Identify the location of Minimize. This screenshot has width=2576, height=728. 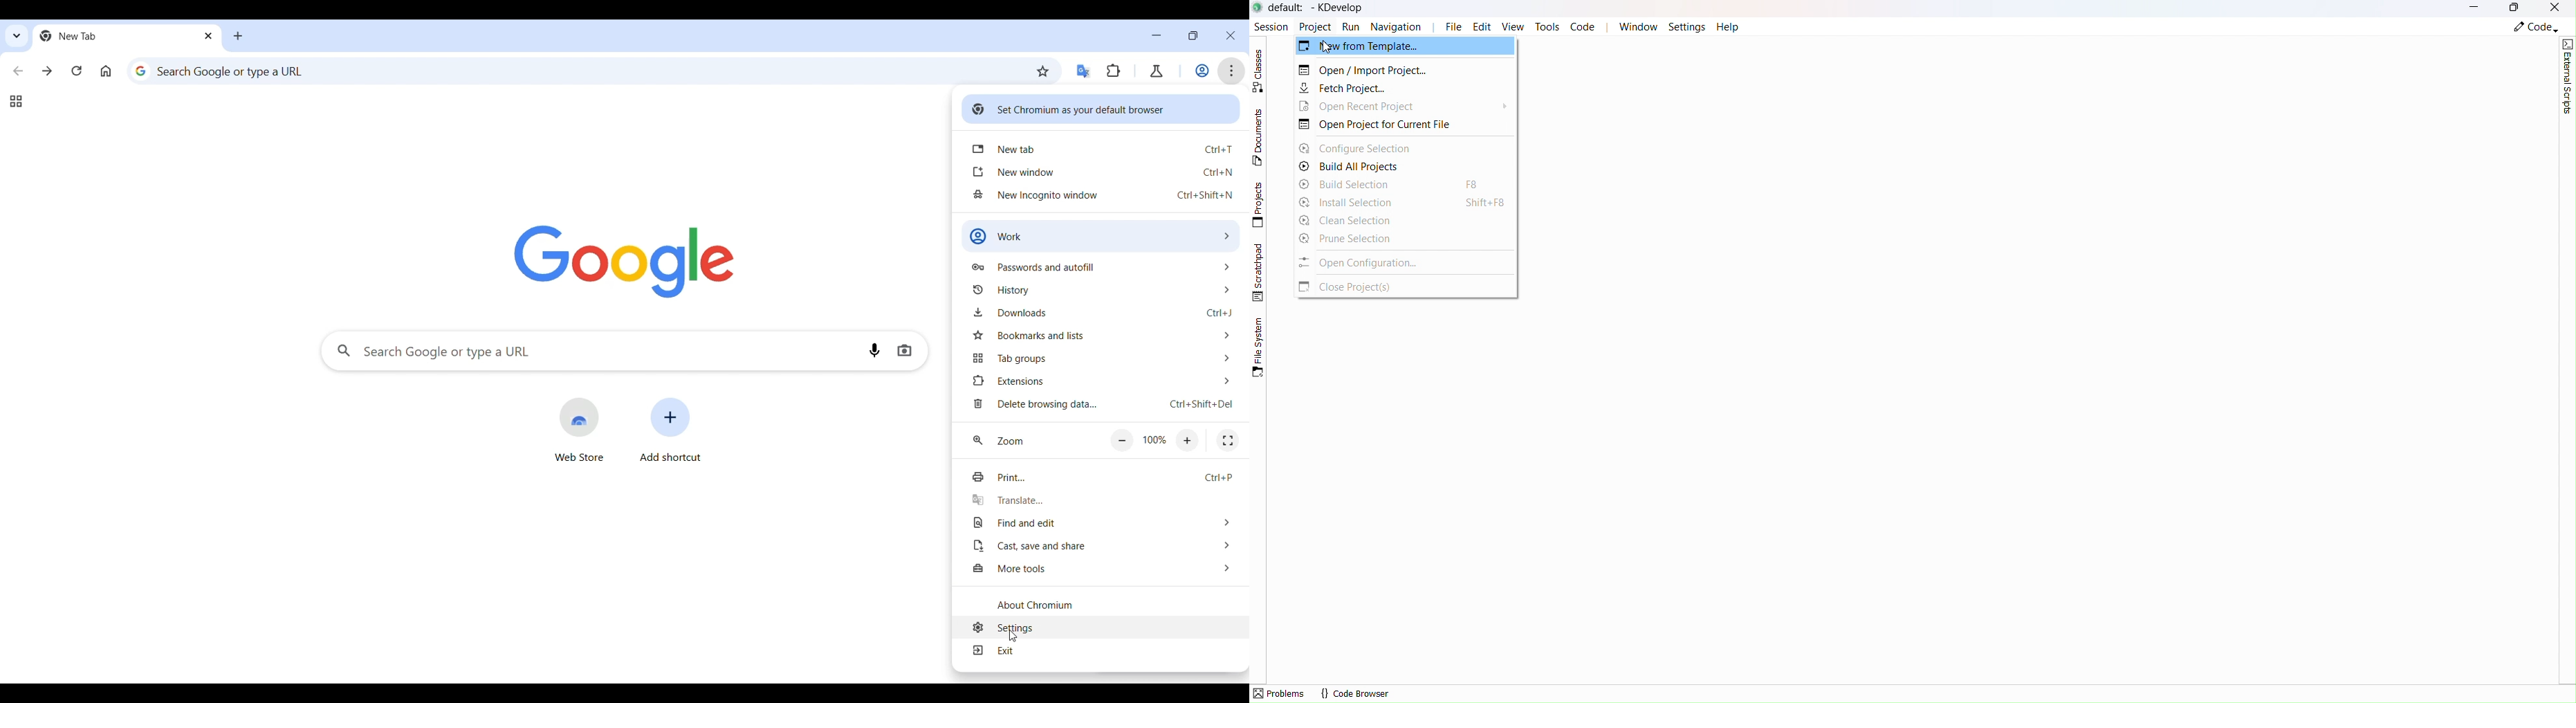
(1156, 35).